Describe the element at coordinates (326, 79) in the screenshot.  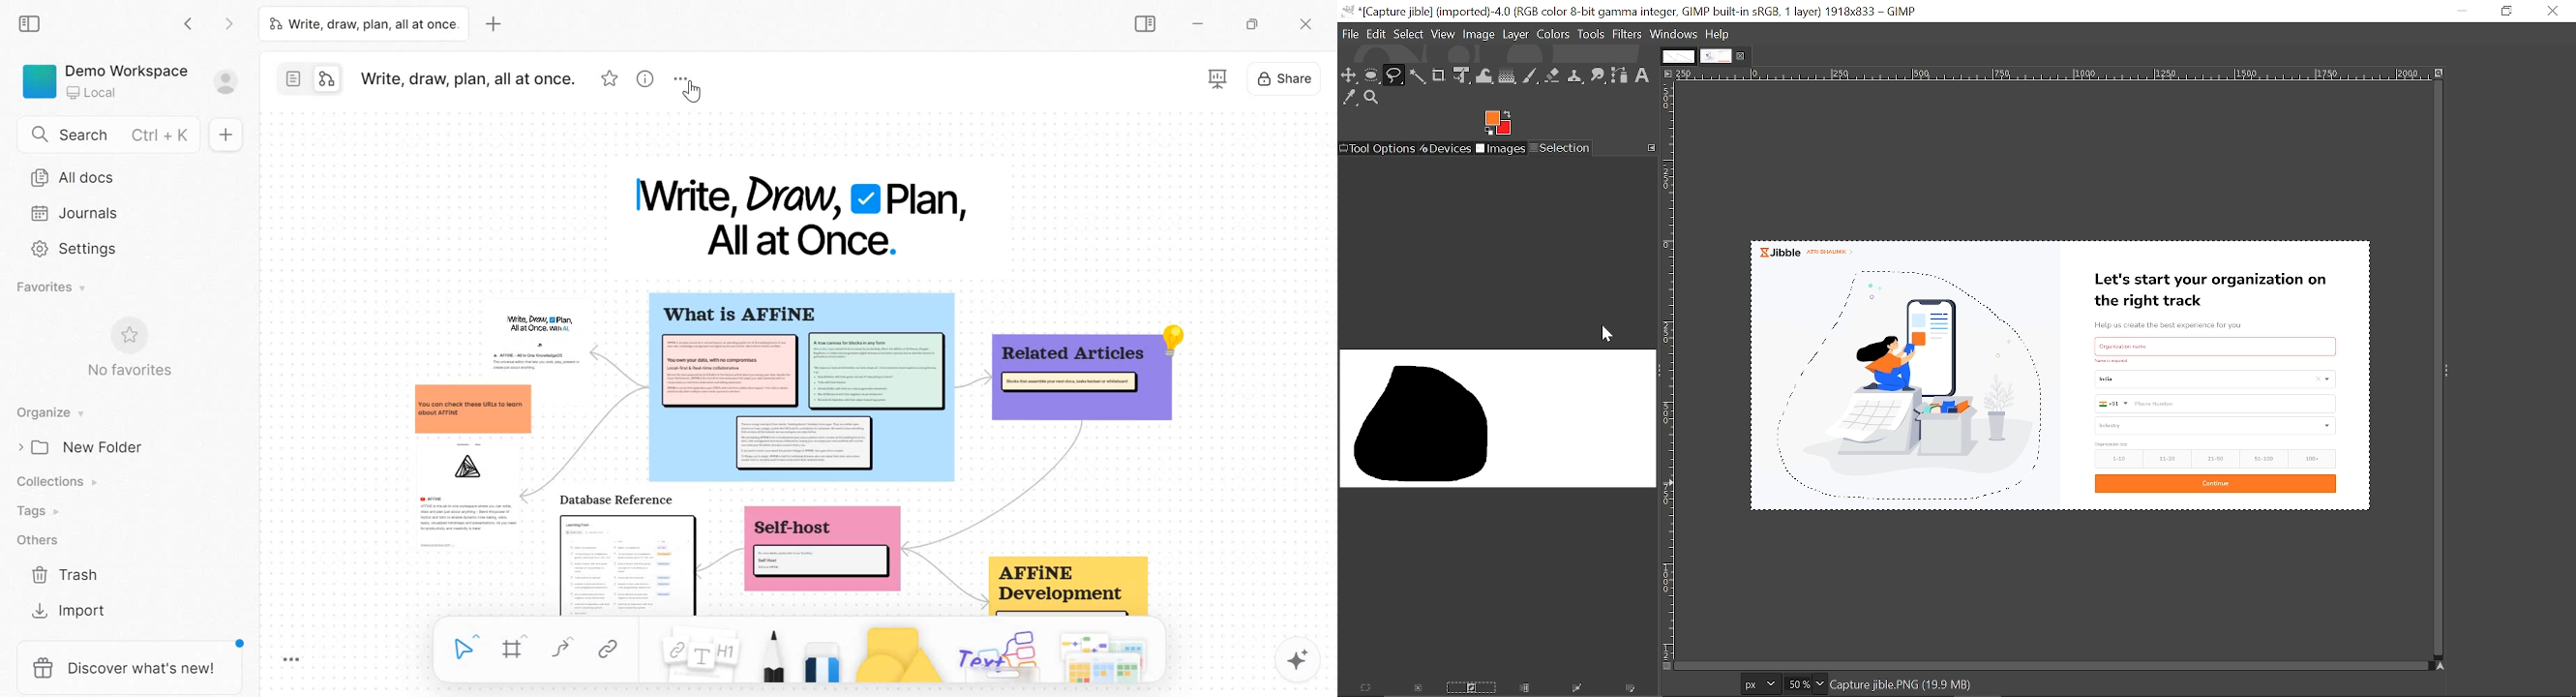
I see `edgeless mode` at that location.